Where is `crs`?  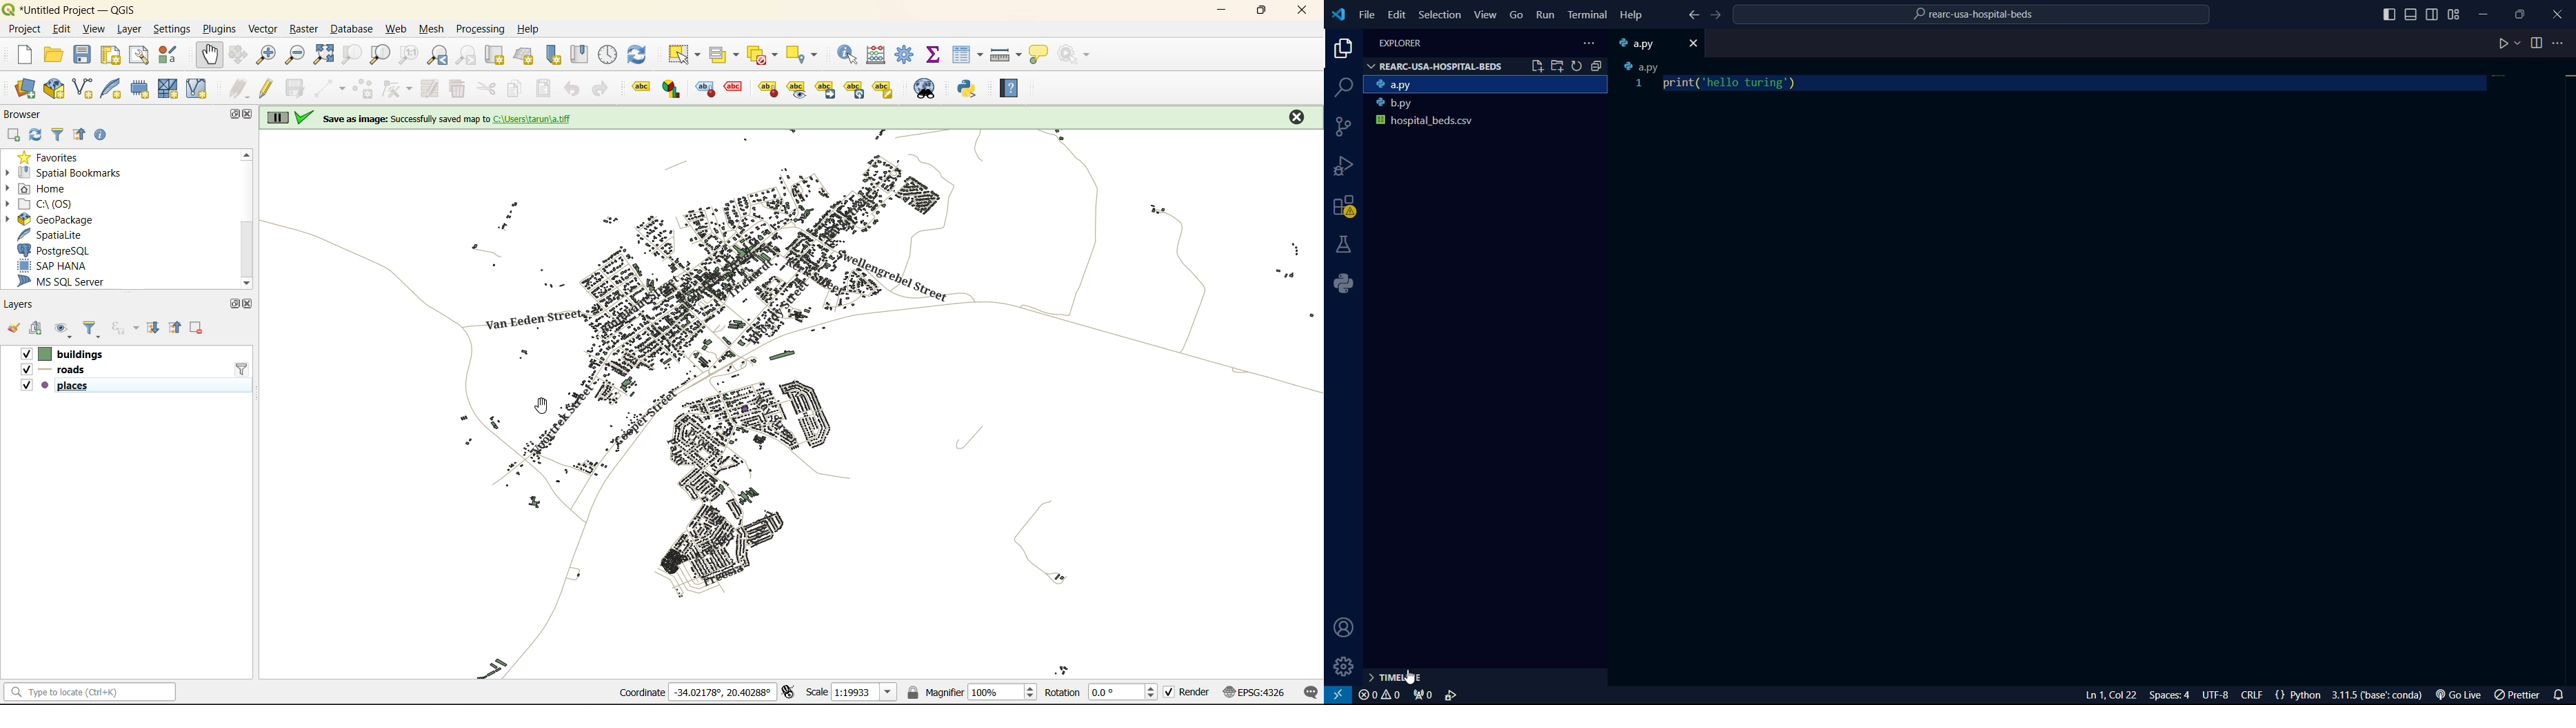 crs is located at coordinates (1250, 690).